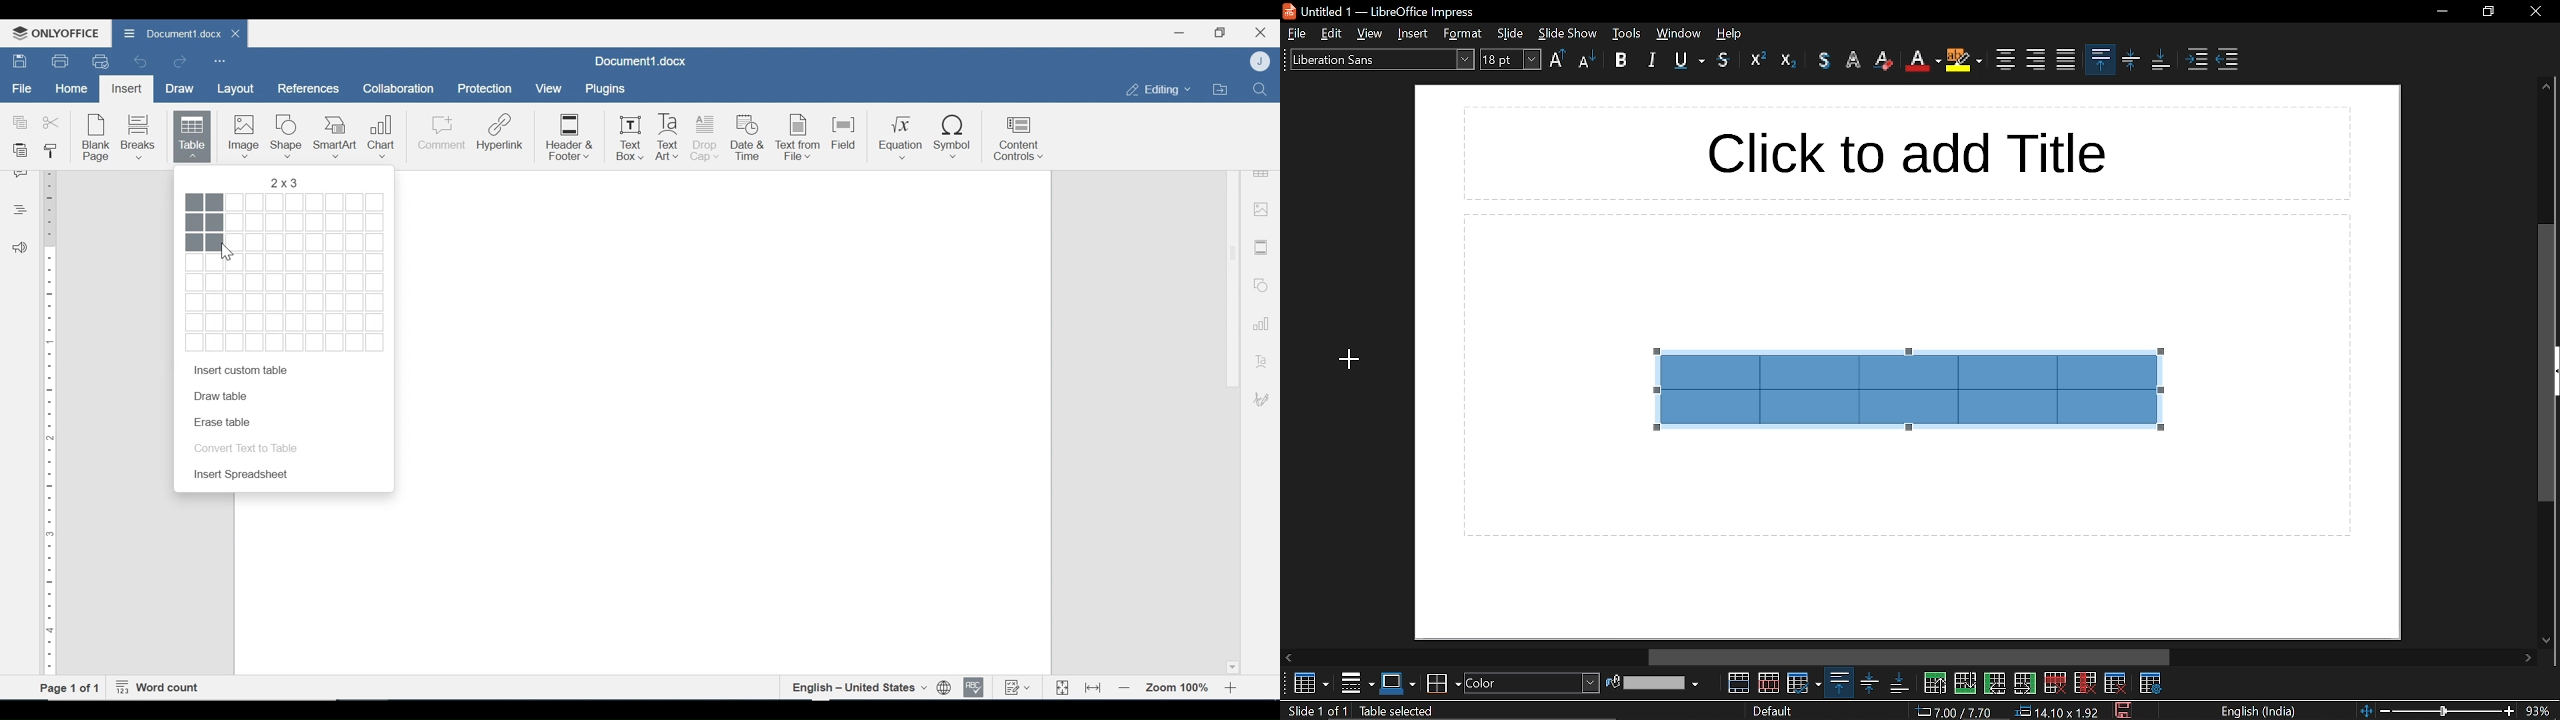 This screenshot has height=728, width=2576. I want to click on Graph, so click(1258, 322).